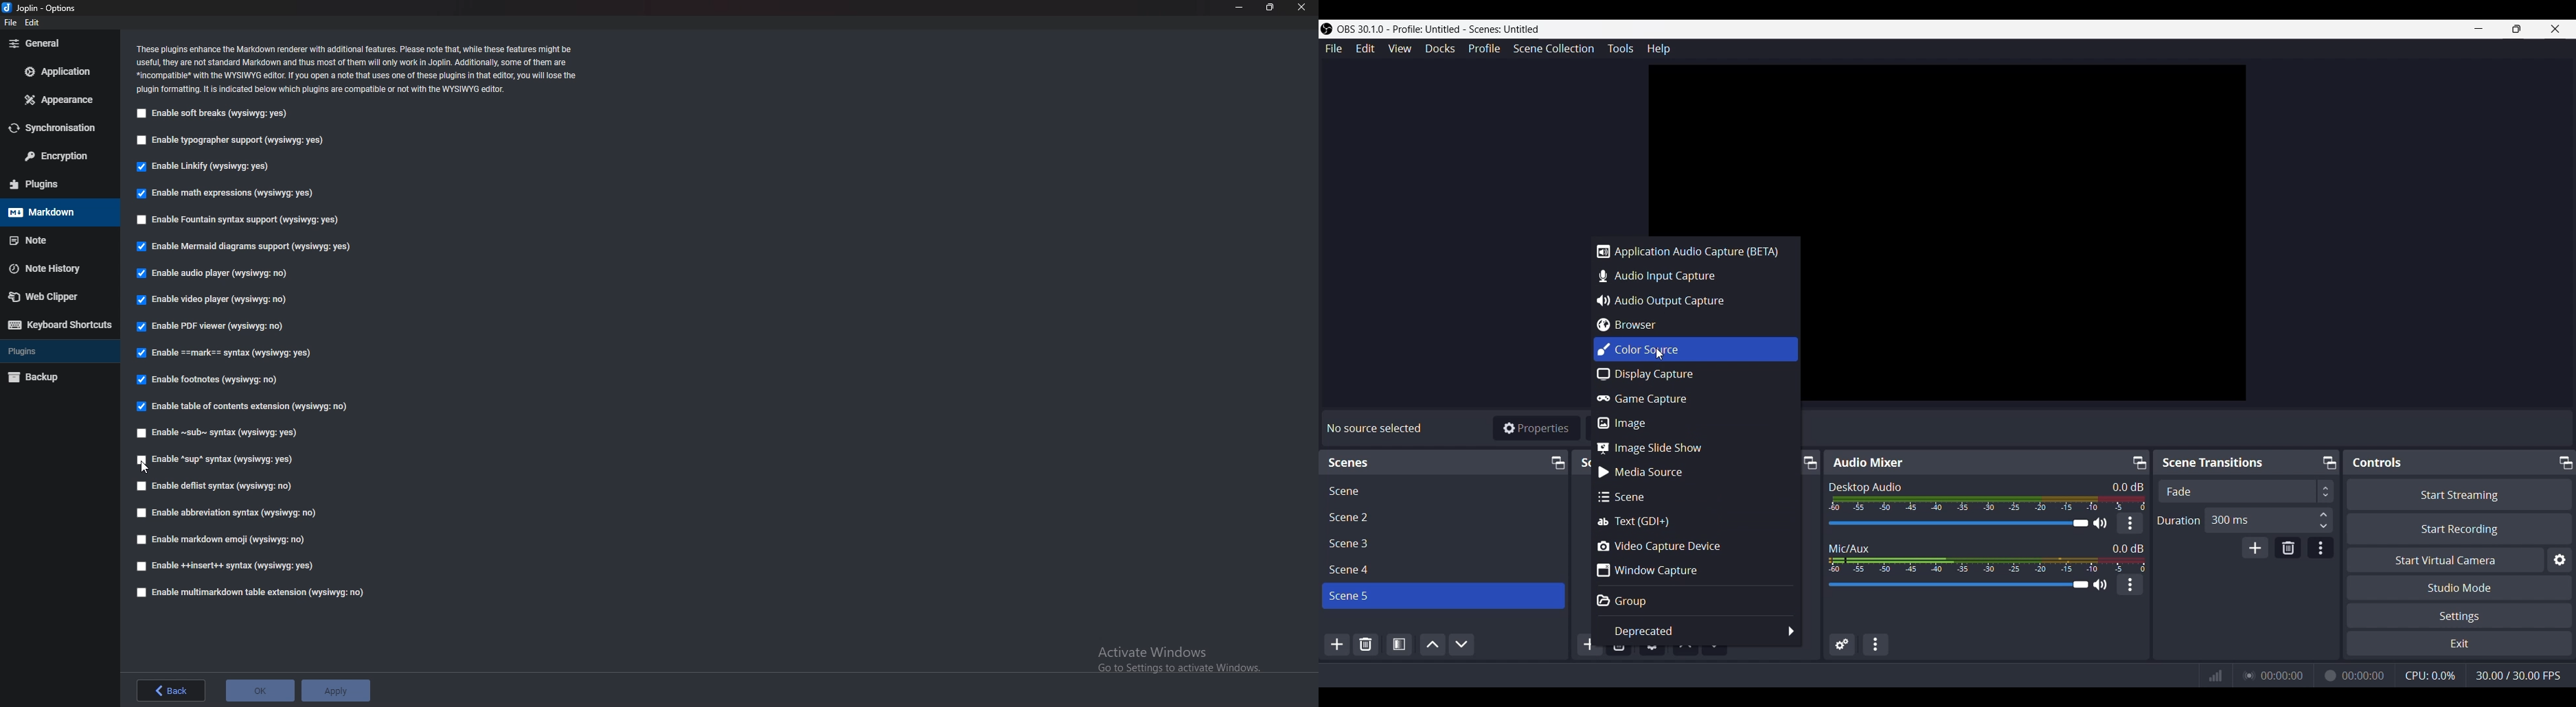  I want to click on Settings, so click(2559, 558).